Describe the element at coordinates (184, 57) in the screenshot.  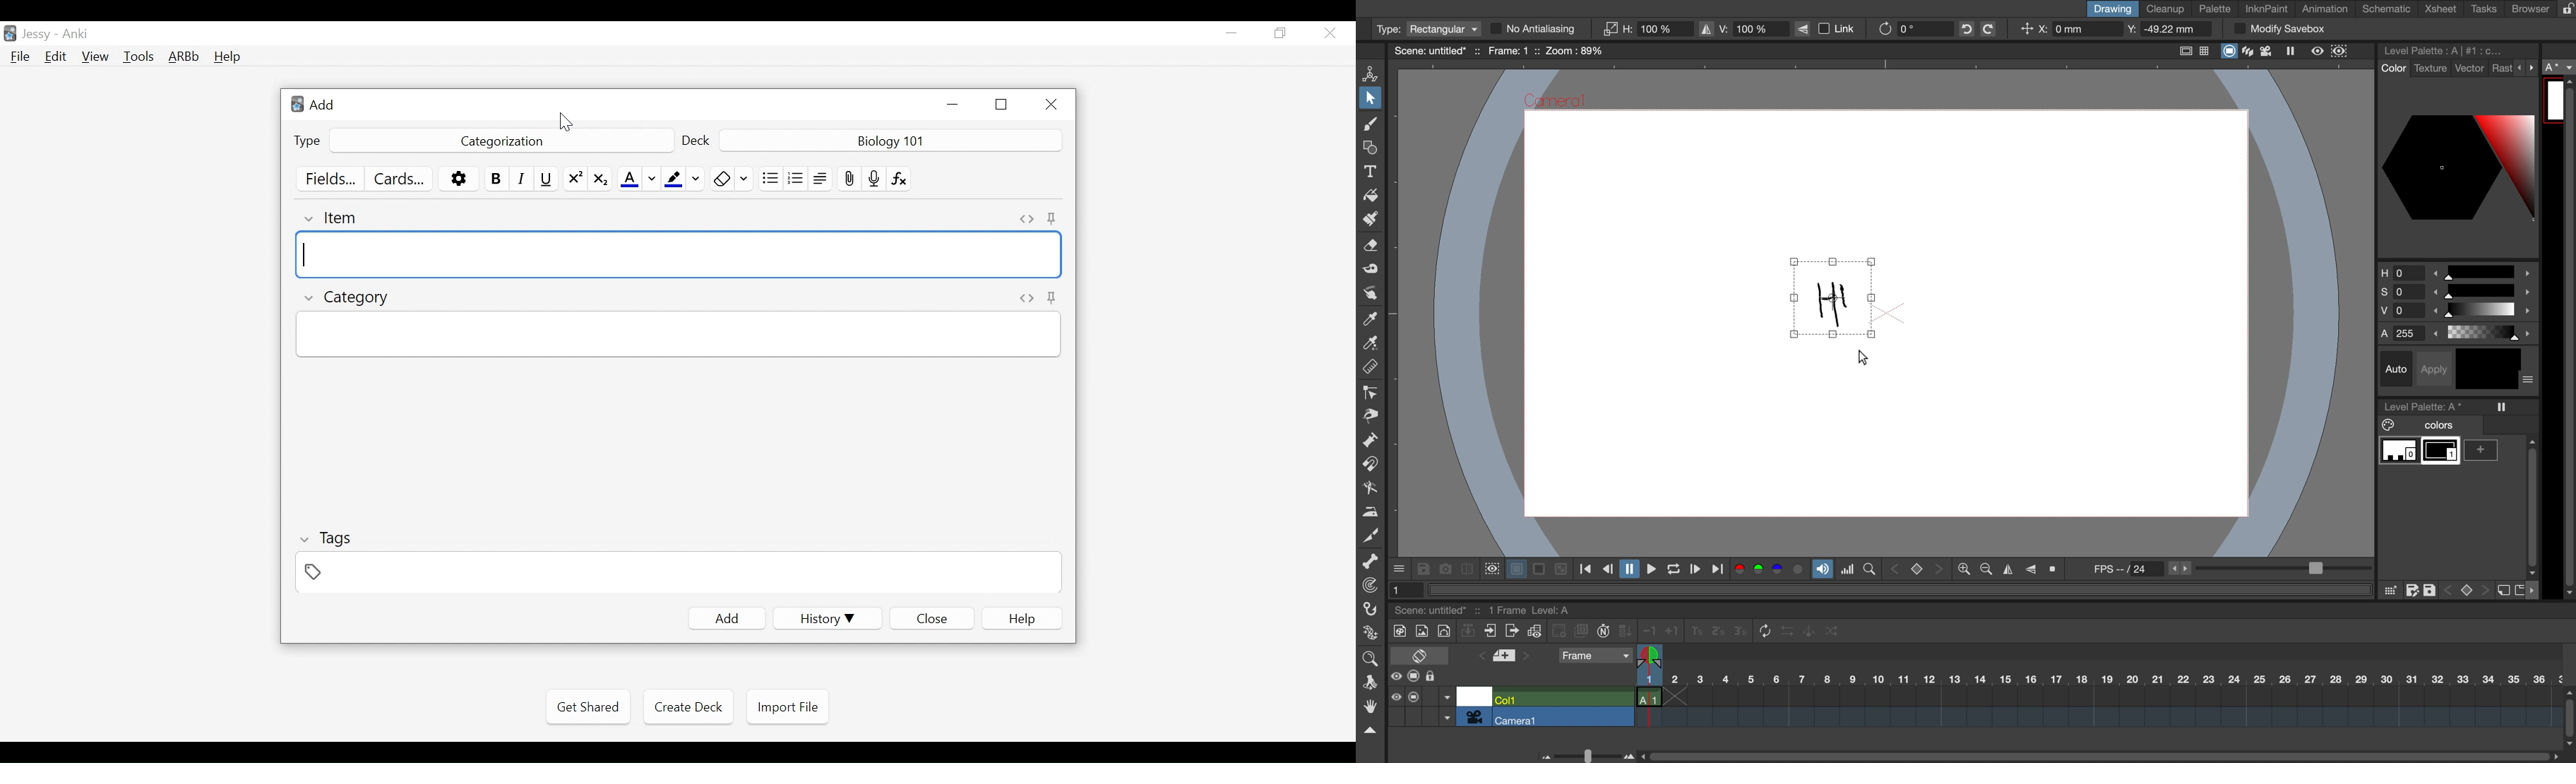
I see `Advanced Review Button bar` at that location.